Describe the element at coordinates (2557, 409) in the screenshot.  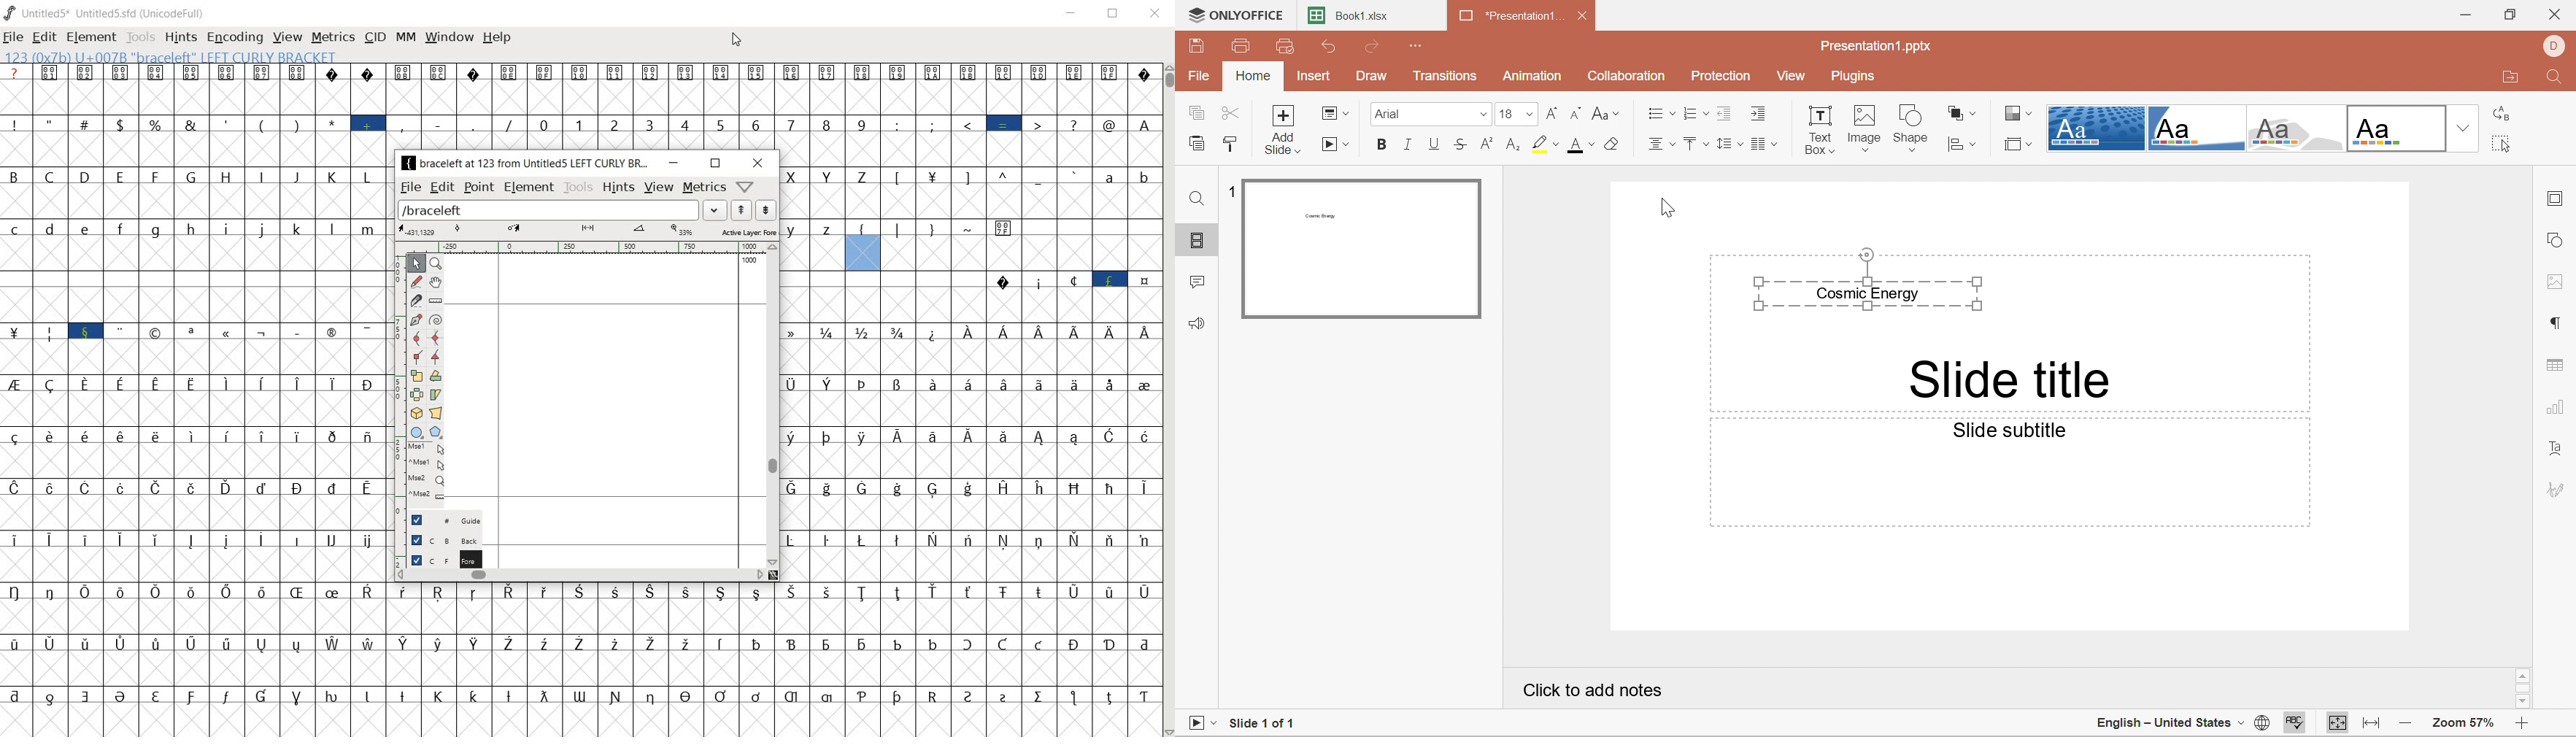
I see `Chart settings` at that location.